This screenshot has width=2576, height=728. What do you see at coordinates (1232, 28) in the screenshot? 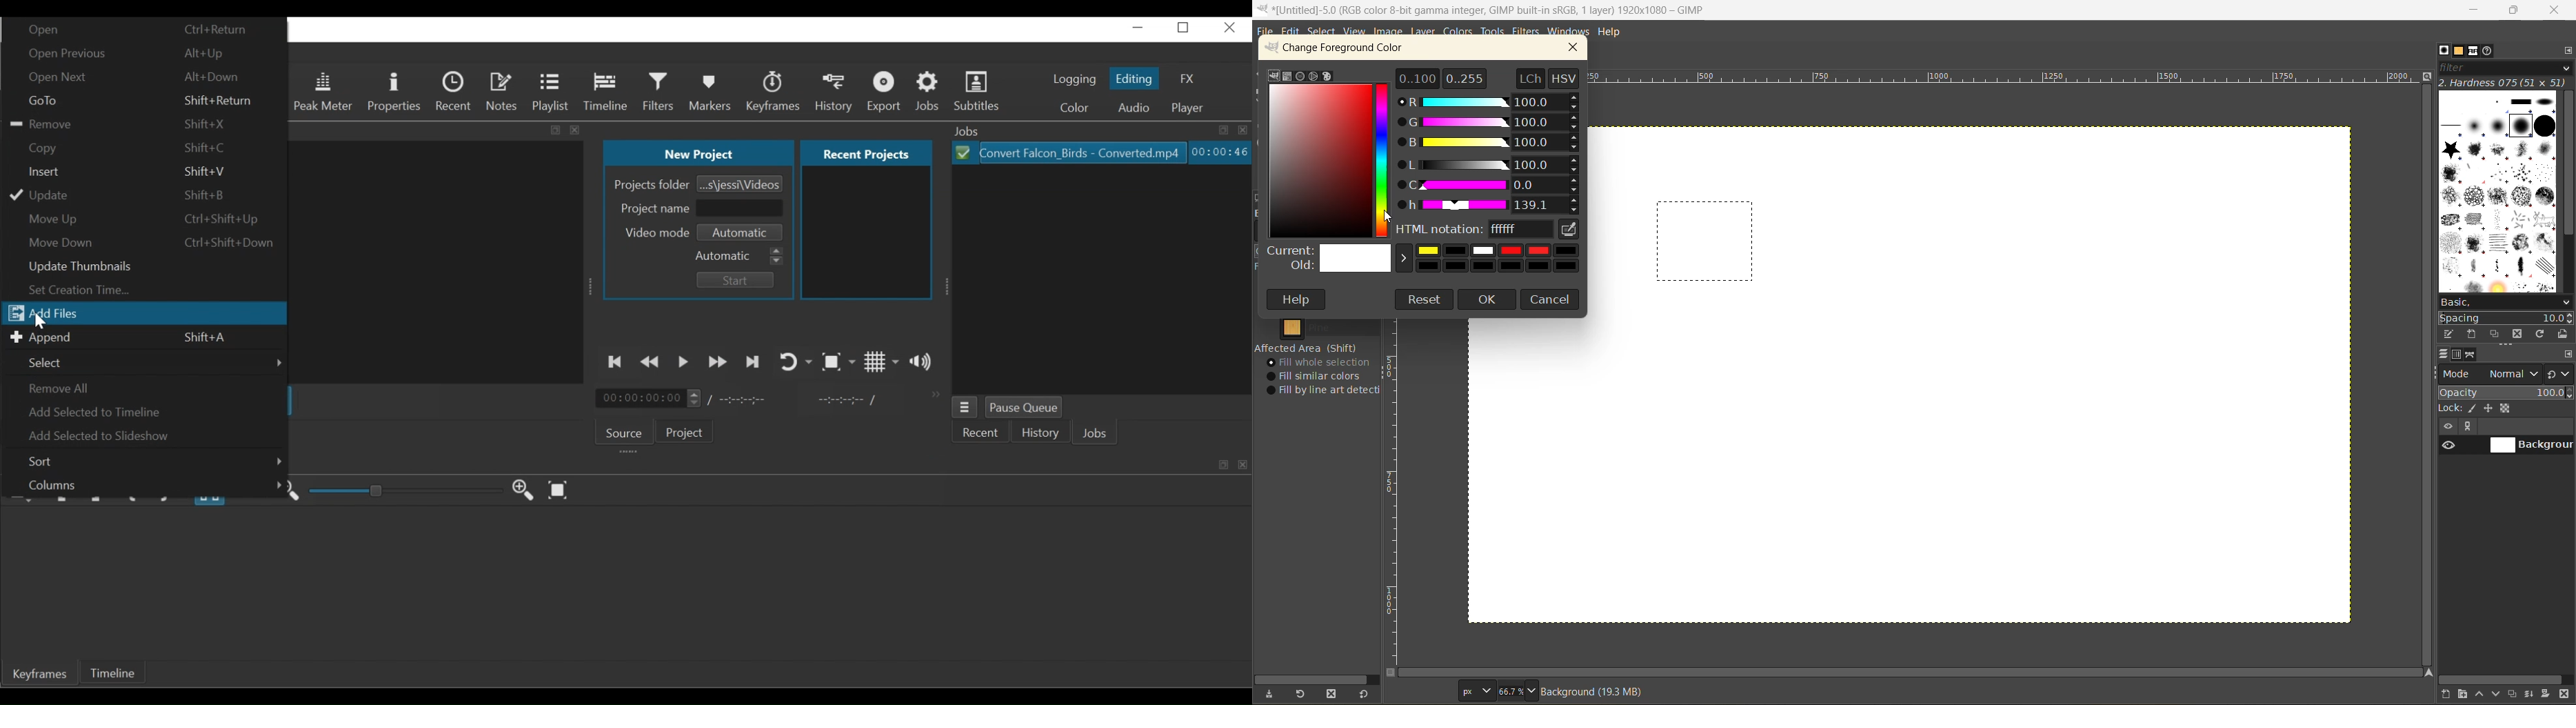
I see `close` at bounding box center [1232, 28].